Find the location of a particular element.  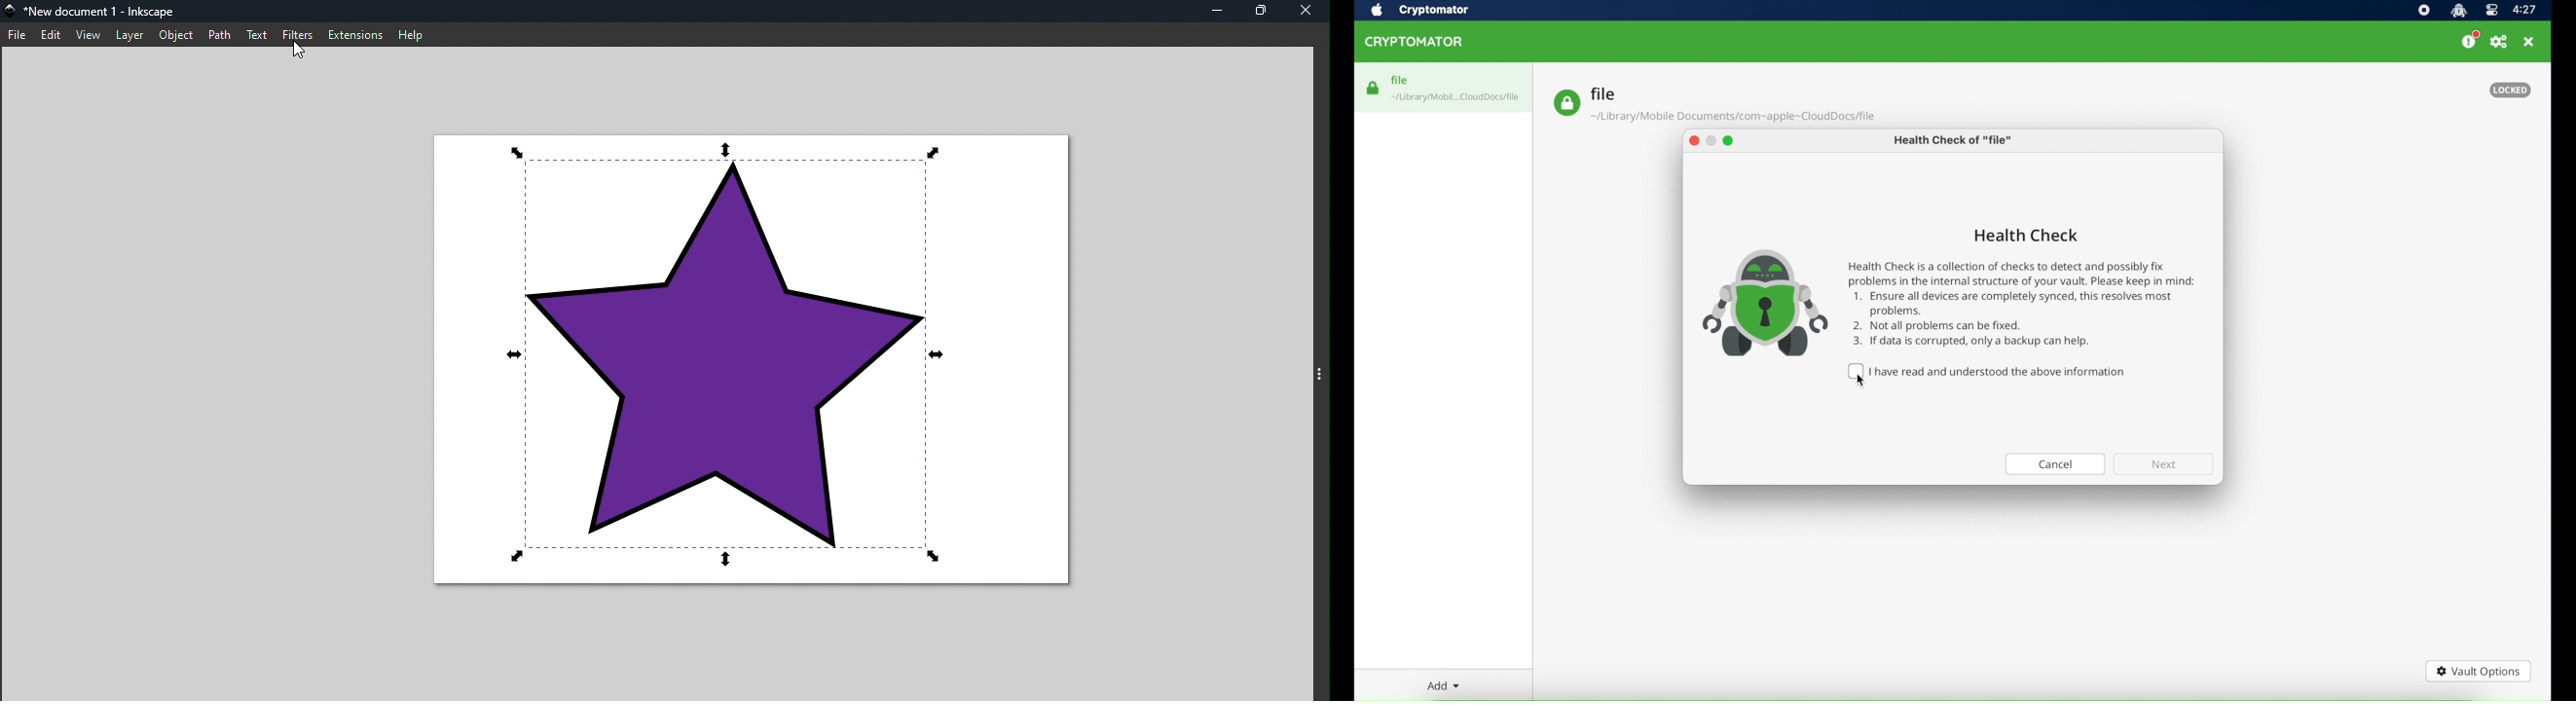

File name is located at coordinates (94, 12).